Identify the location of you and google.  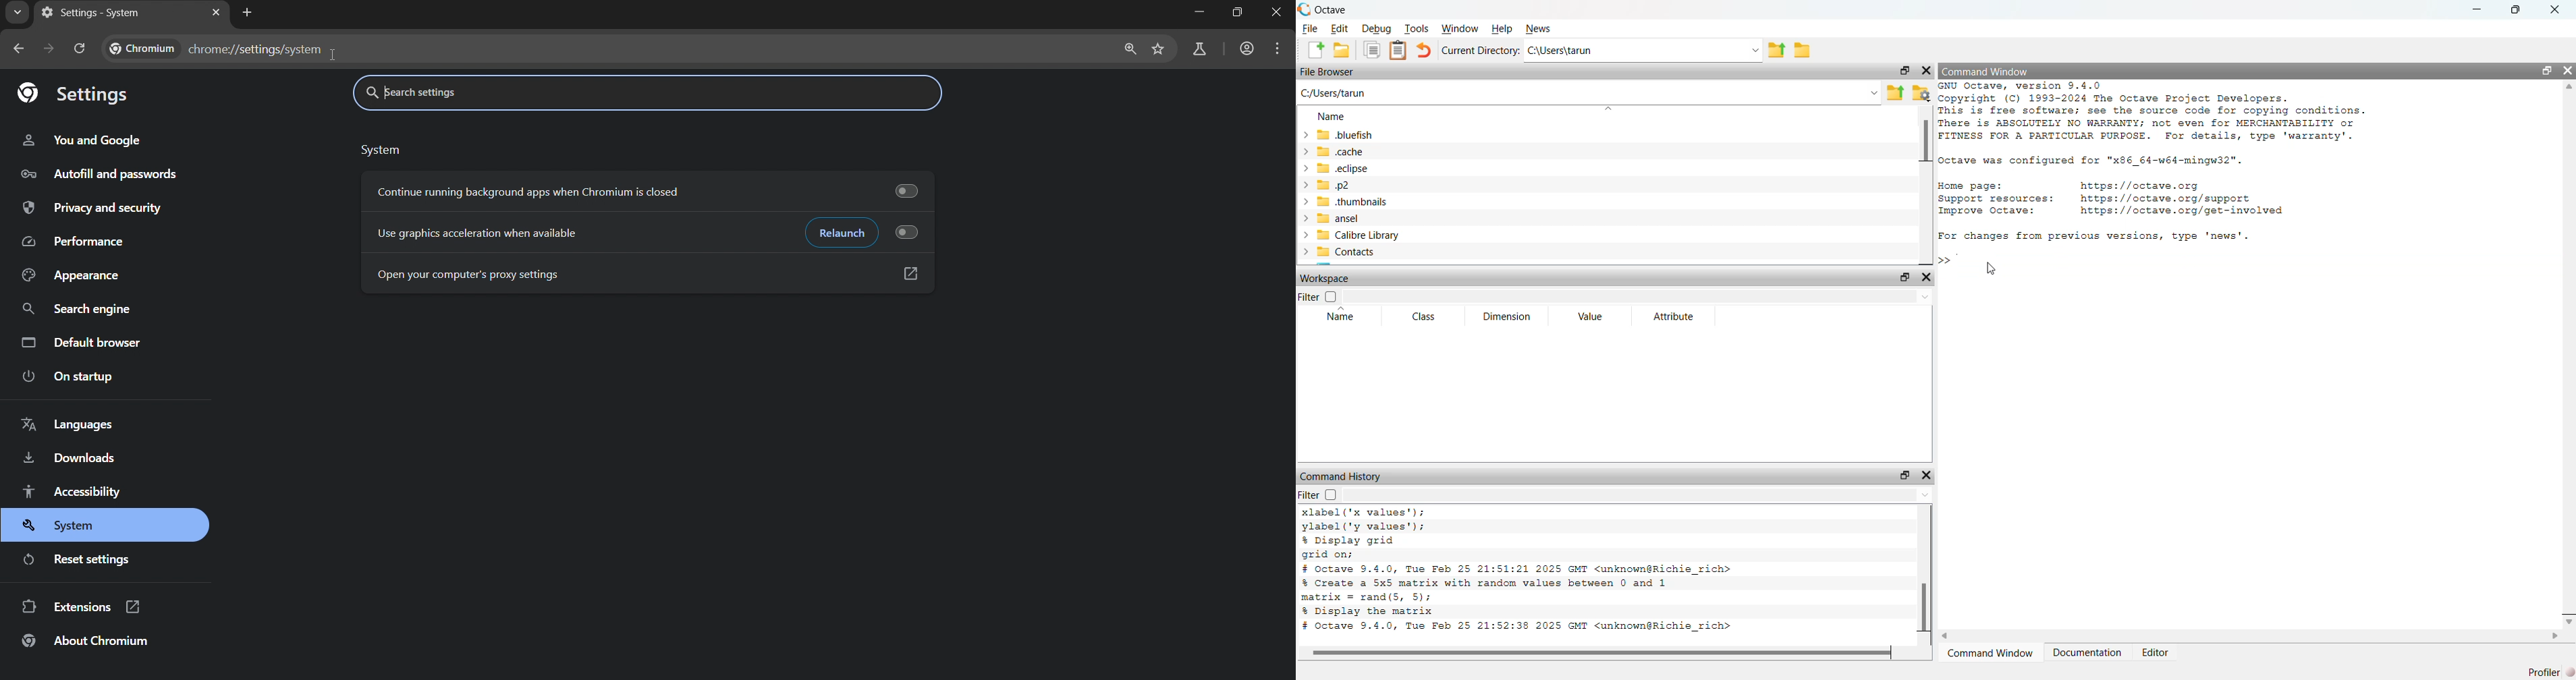
(80, 140).